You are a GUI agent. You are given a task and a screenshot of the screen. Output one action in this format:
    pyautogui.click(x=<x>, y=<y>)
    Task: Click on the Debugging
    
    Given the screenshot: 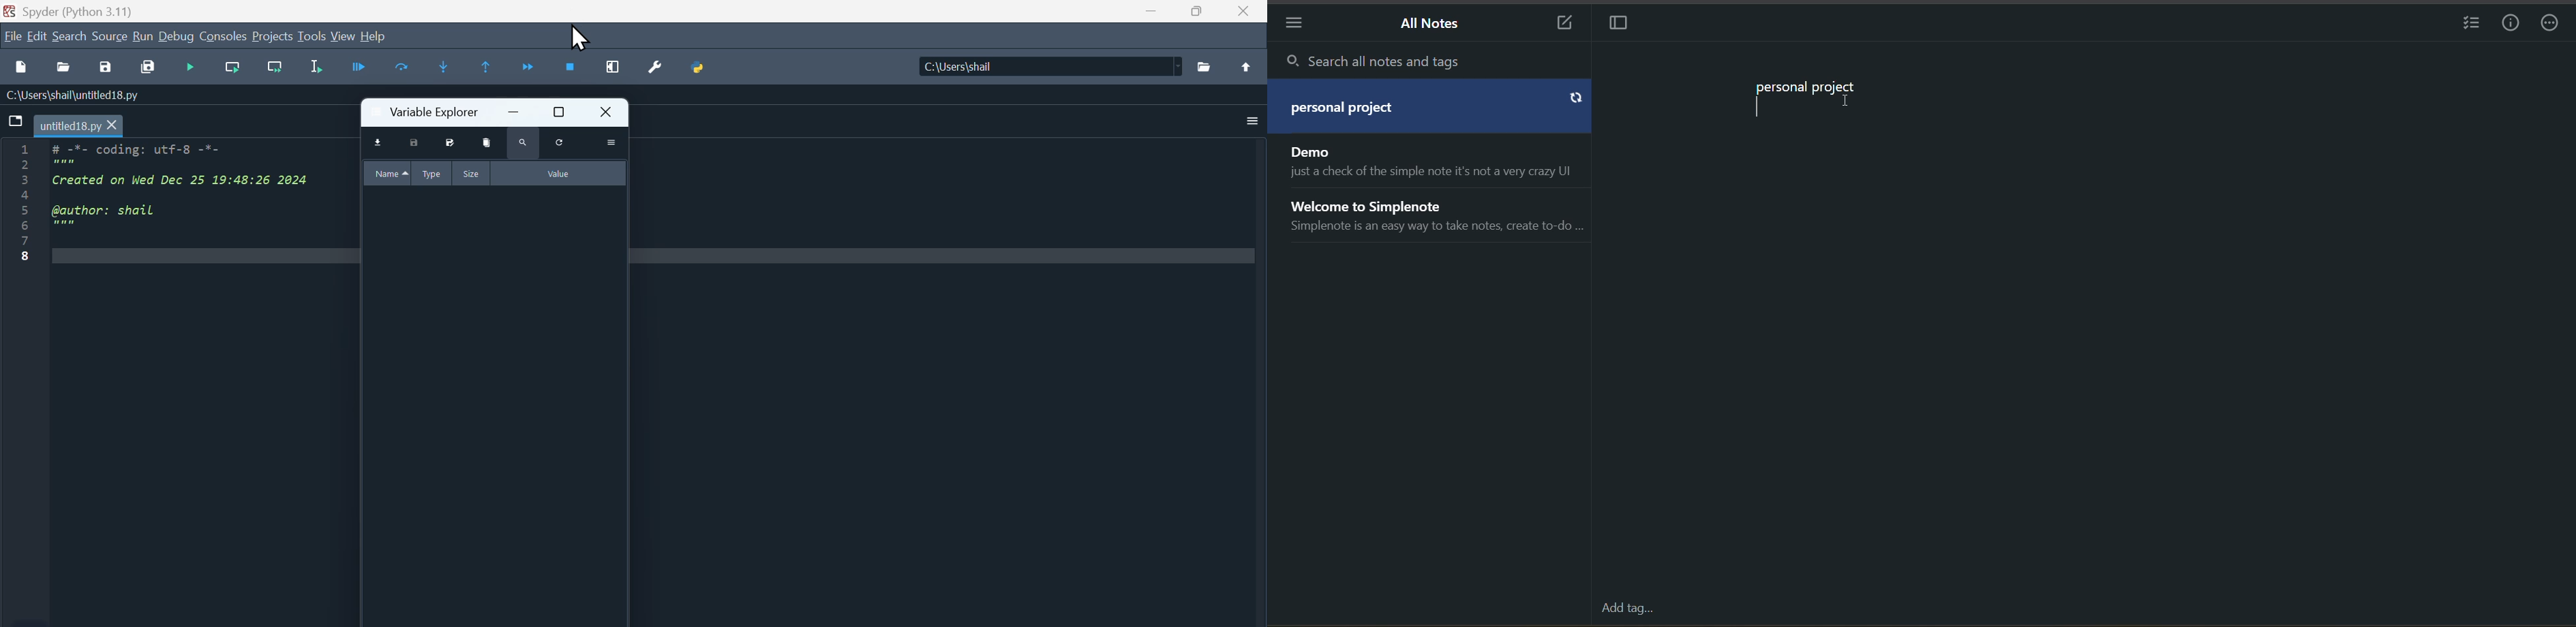 What is the action you would take?
    pyautogui.click(x=193, y=67)
    